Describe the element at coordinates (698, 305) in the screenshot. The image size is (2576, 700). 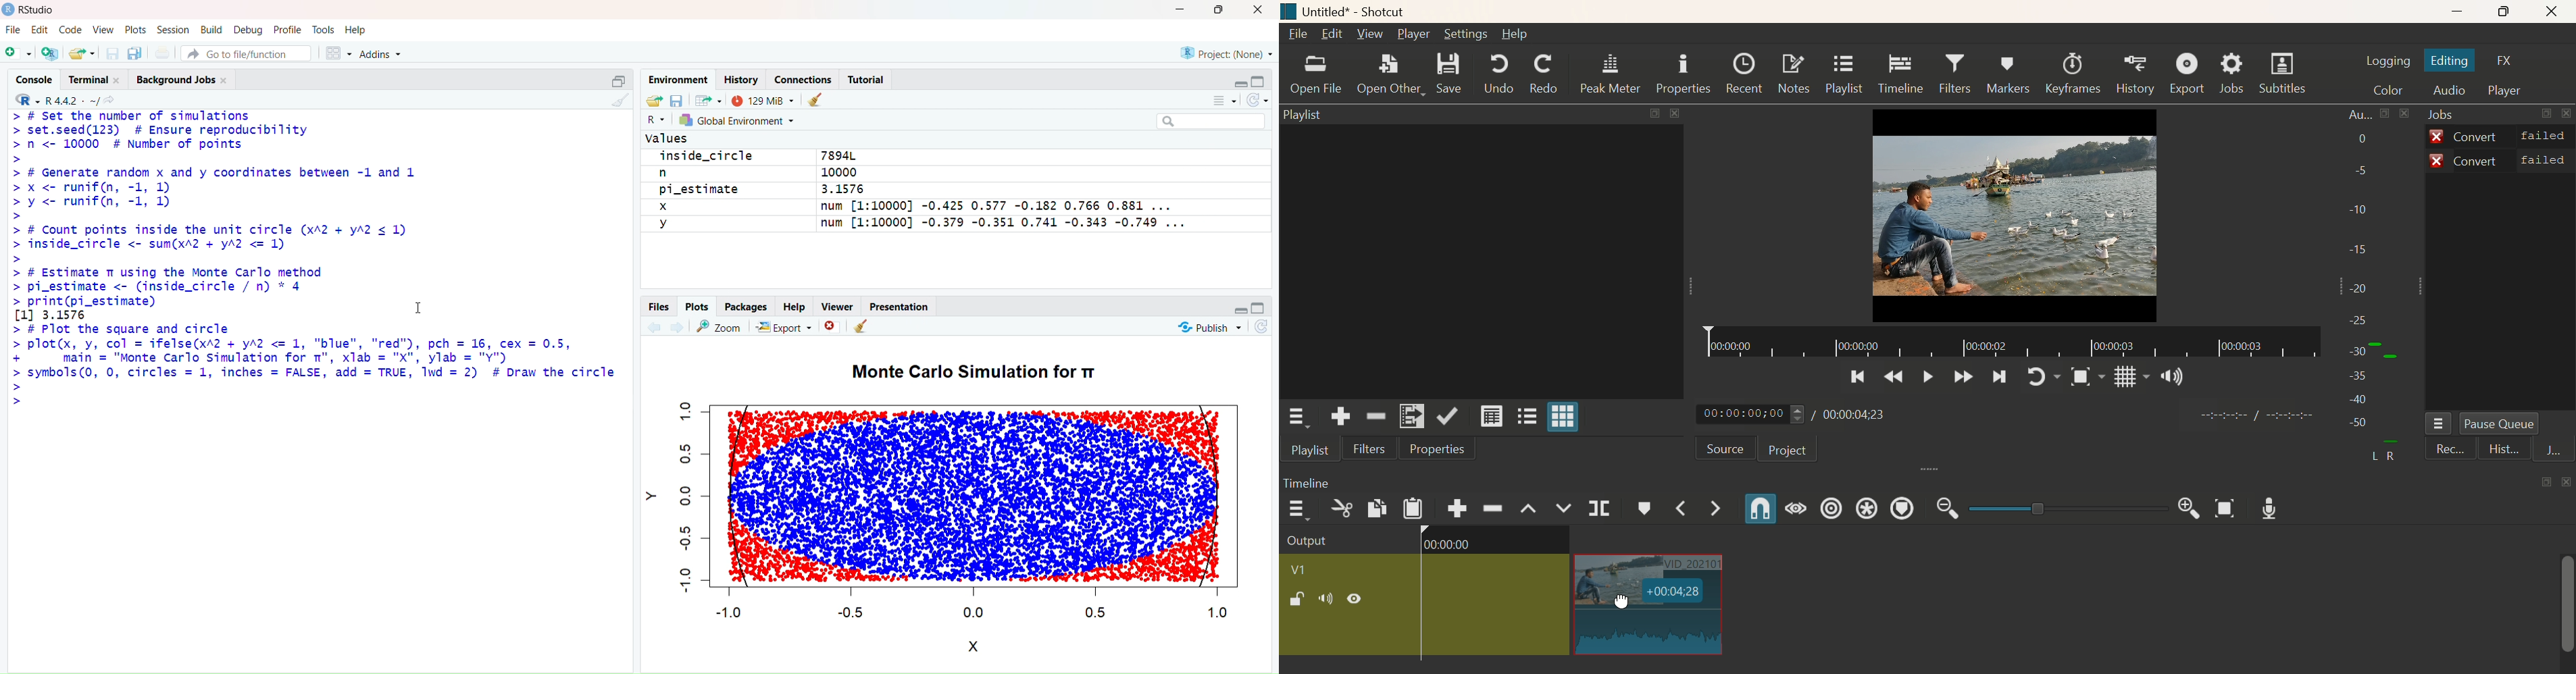
I see `Plots` at that location.